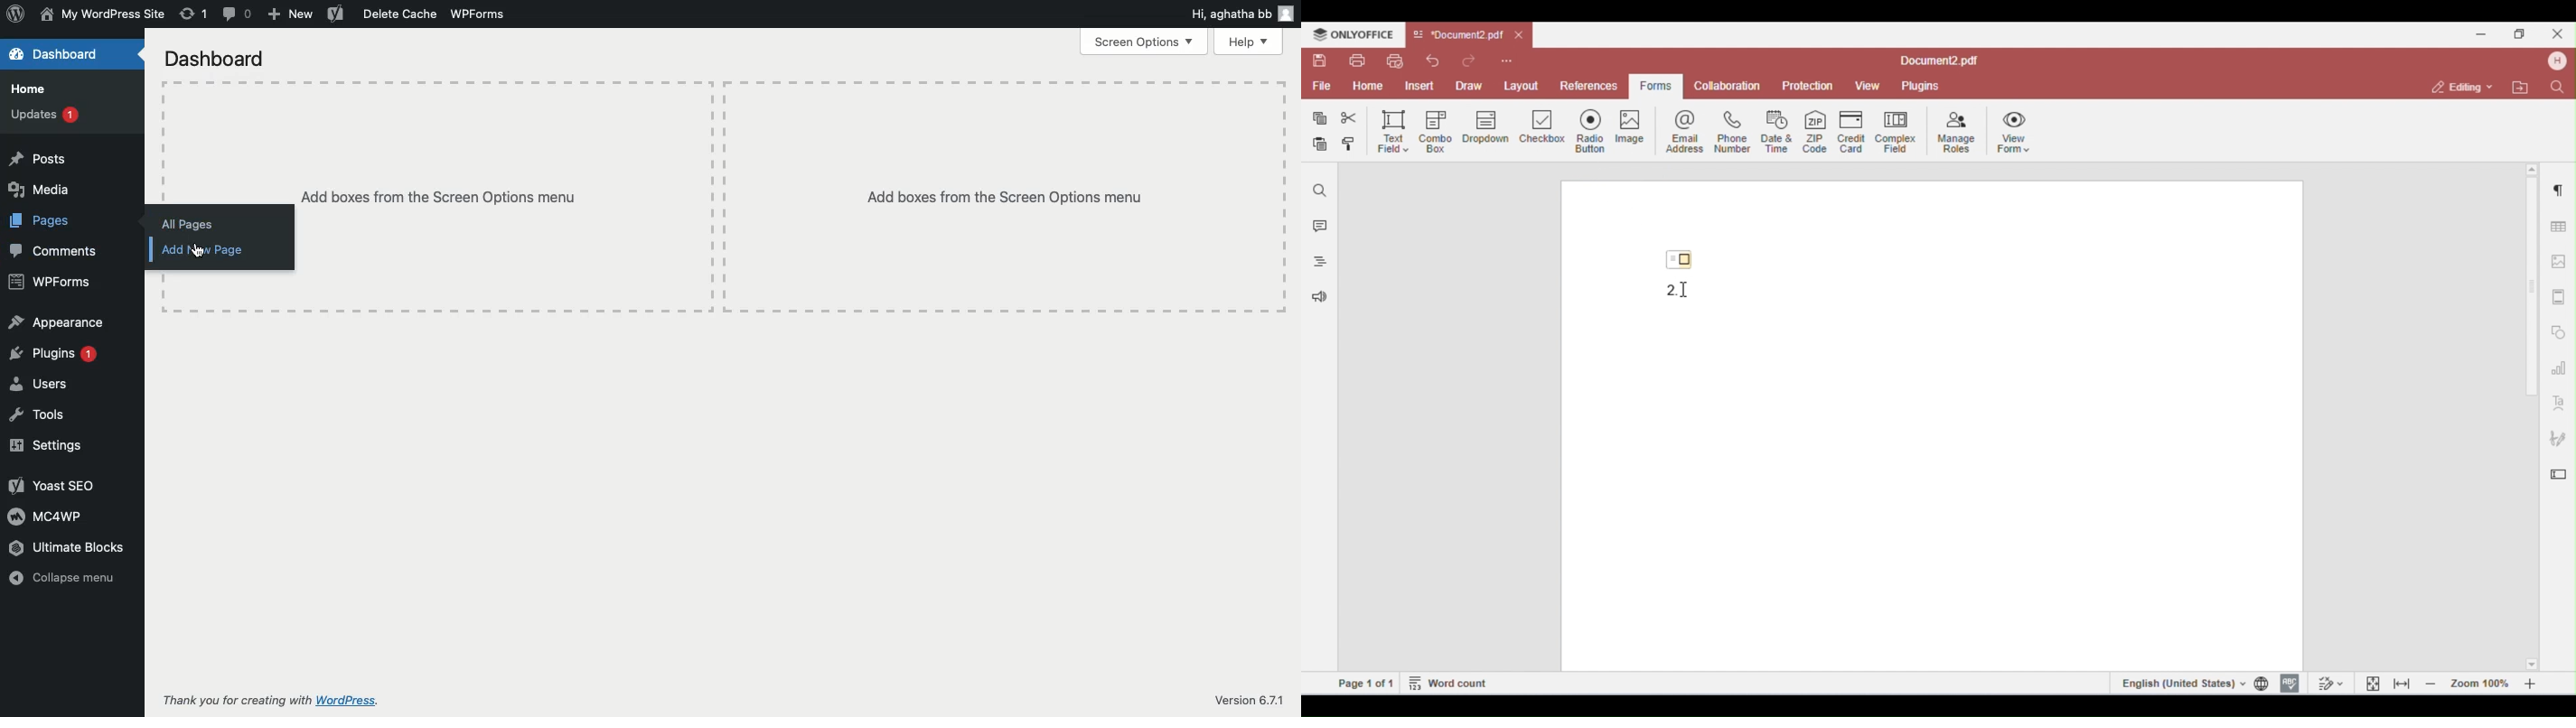  I want to click on Thank you for creating with WordPress, so click(273, 702).